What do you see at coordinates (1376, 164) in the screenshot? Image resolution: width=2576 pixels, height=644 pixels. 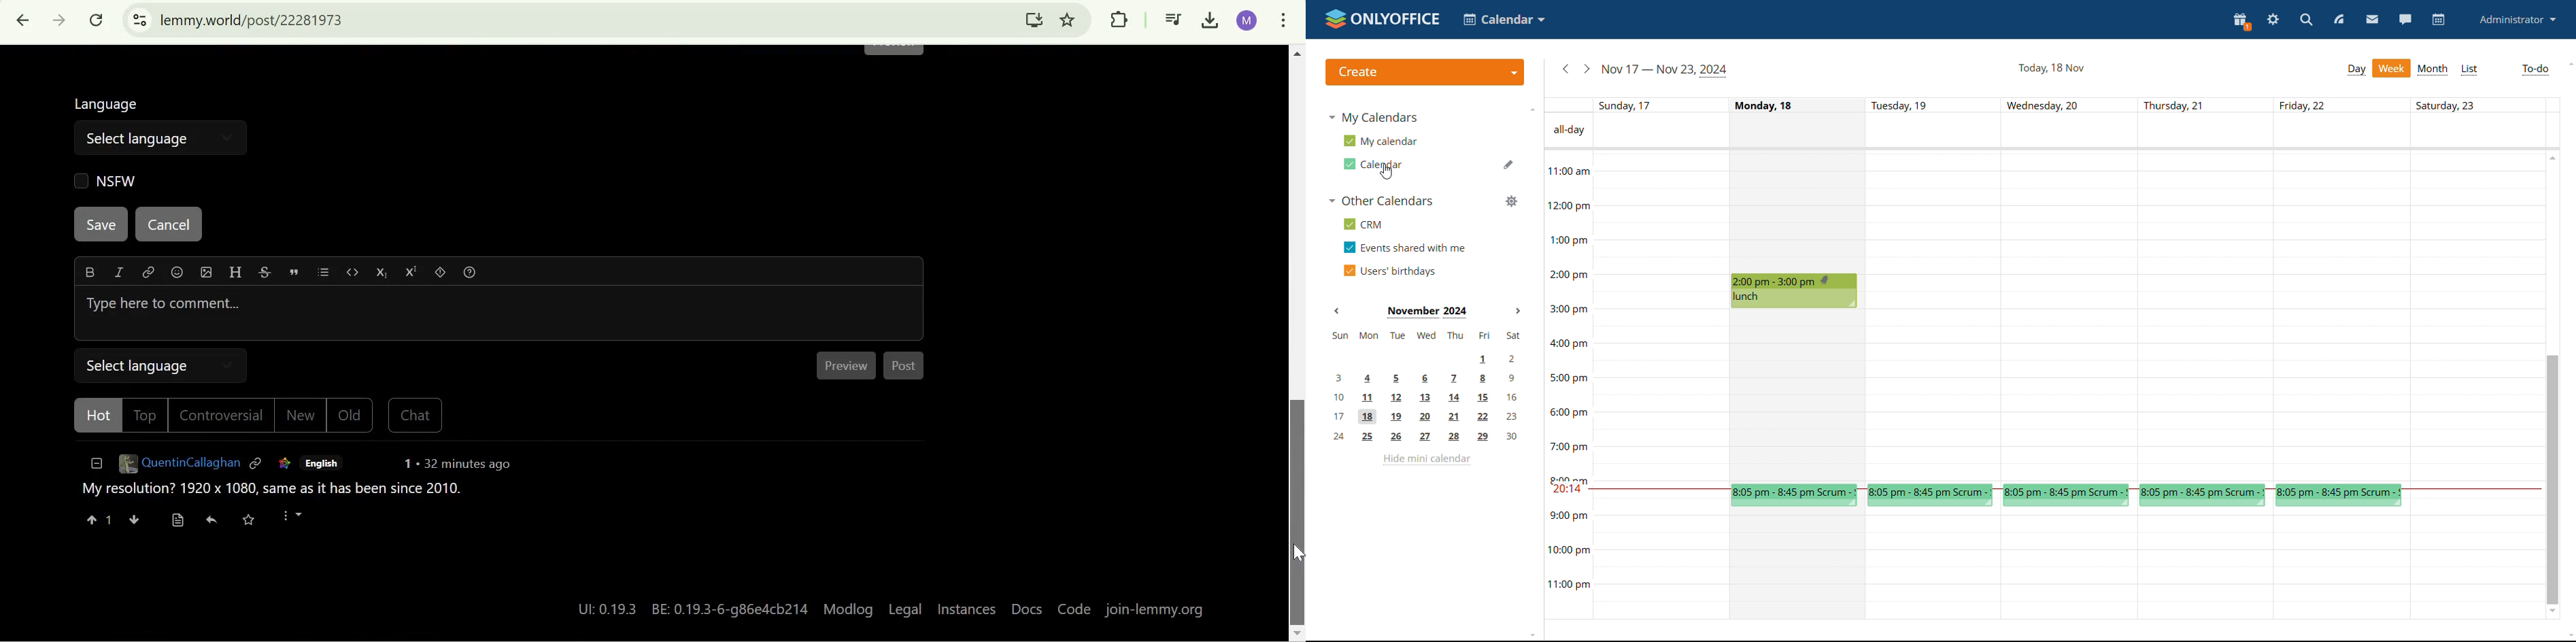 I see `second calendar` at bounding box center [1376, 164].